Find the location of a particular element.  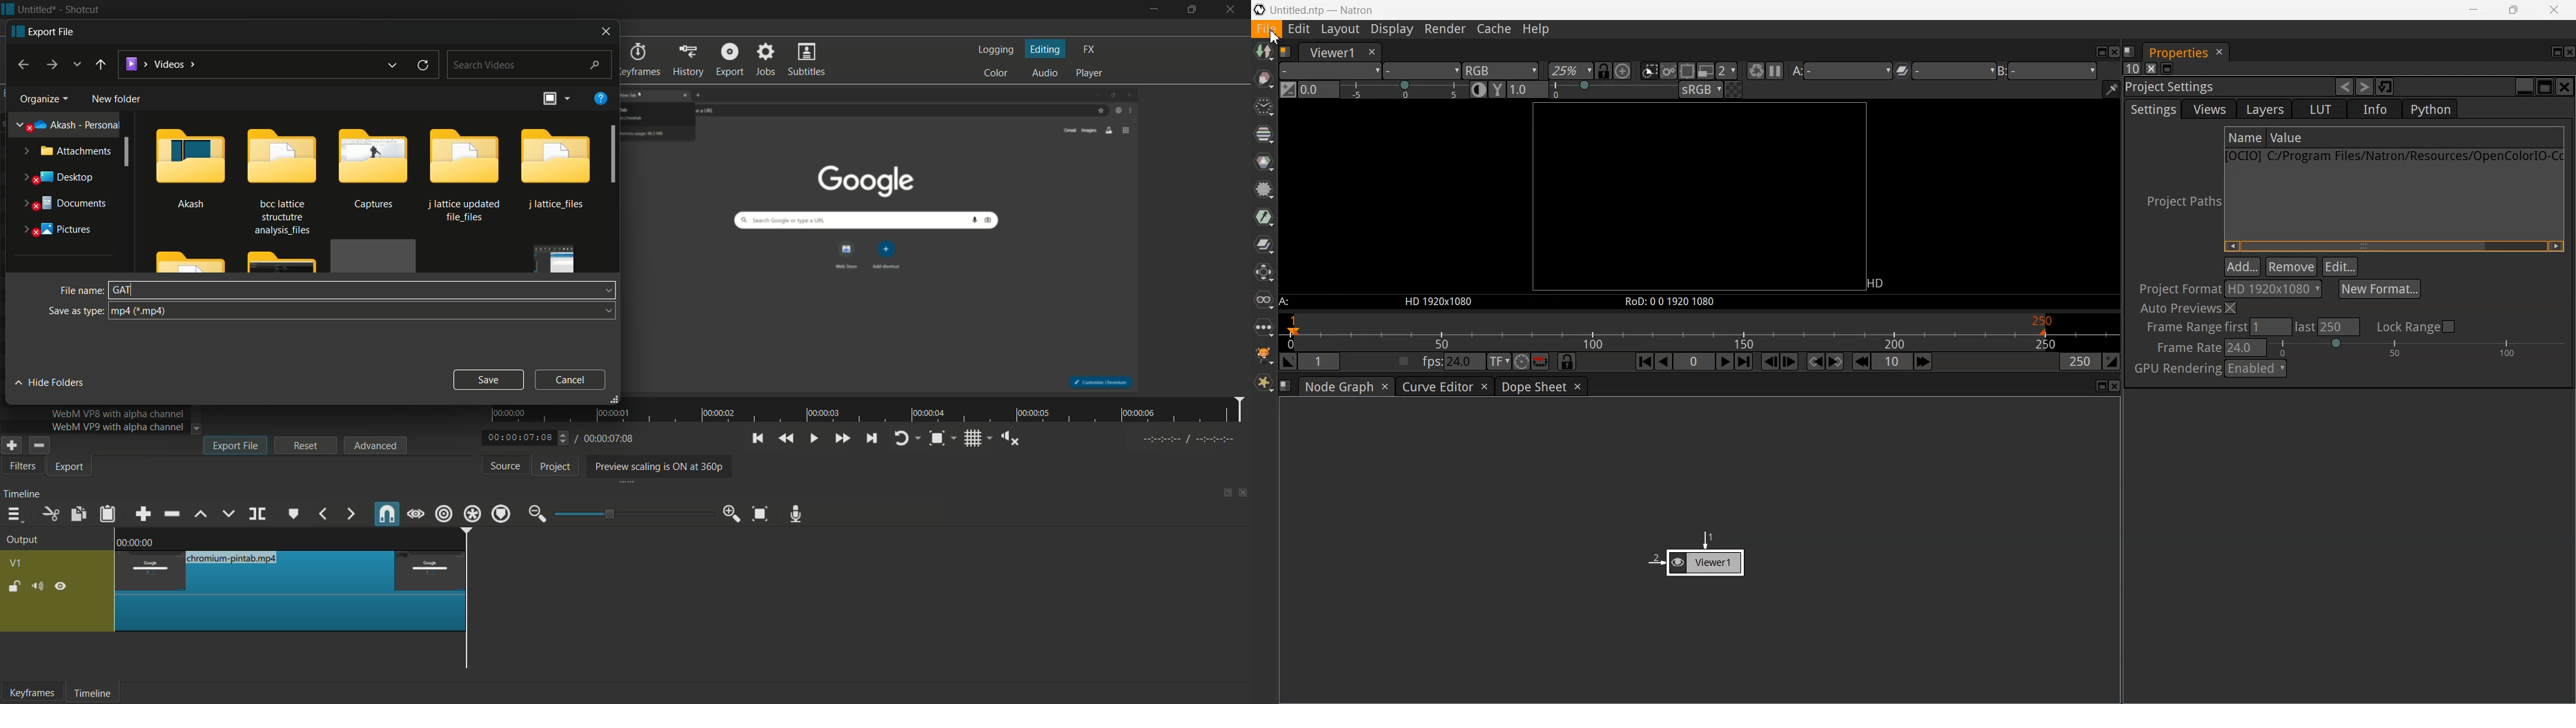

Enable Auto Preview is located at coordinates (2190, 309).